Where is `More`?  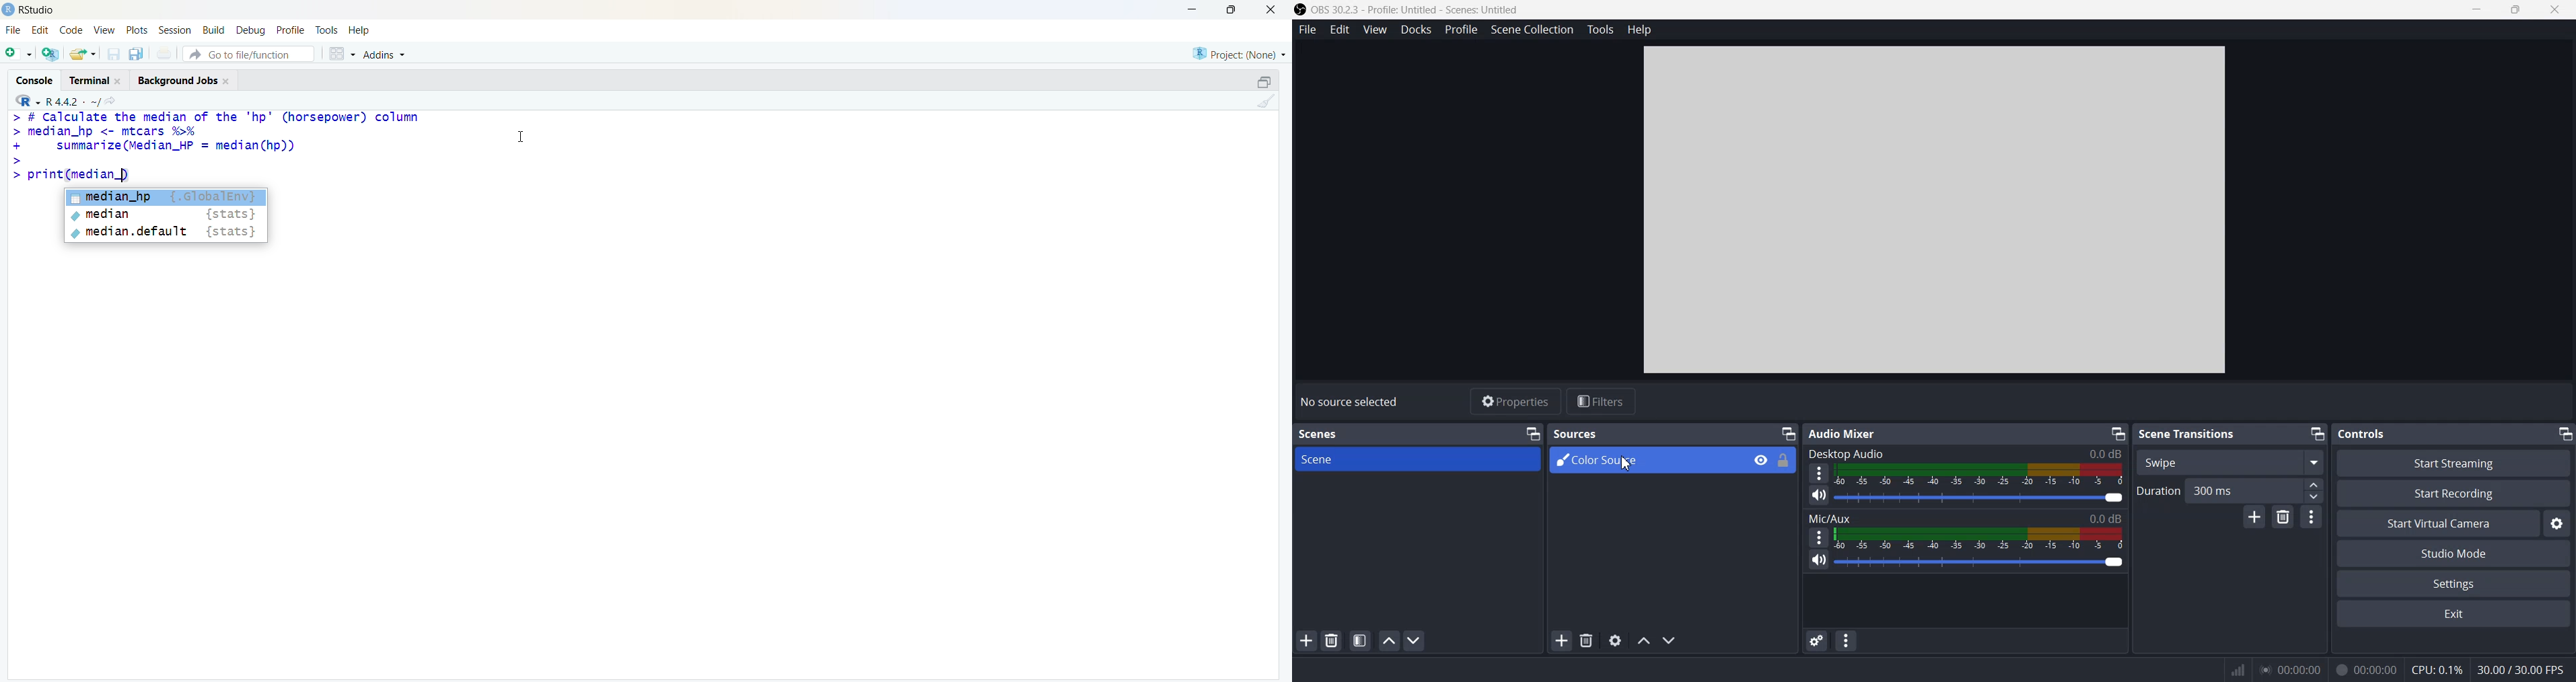 More is located at coordinates (1819, 537).